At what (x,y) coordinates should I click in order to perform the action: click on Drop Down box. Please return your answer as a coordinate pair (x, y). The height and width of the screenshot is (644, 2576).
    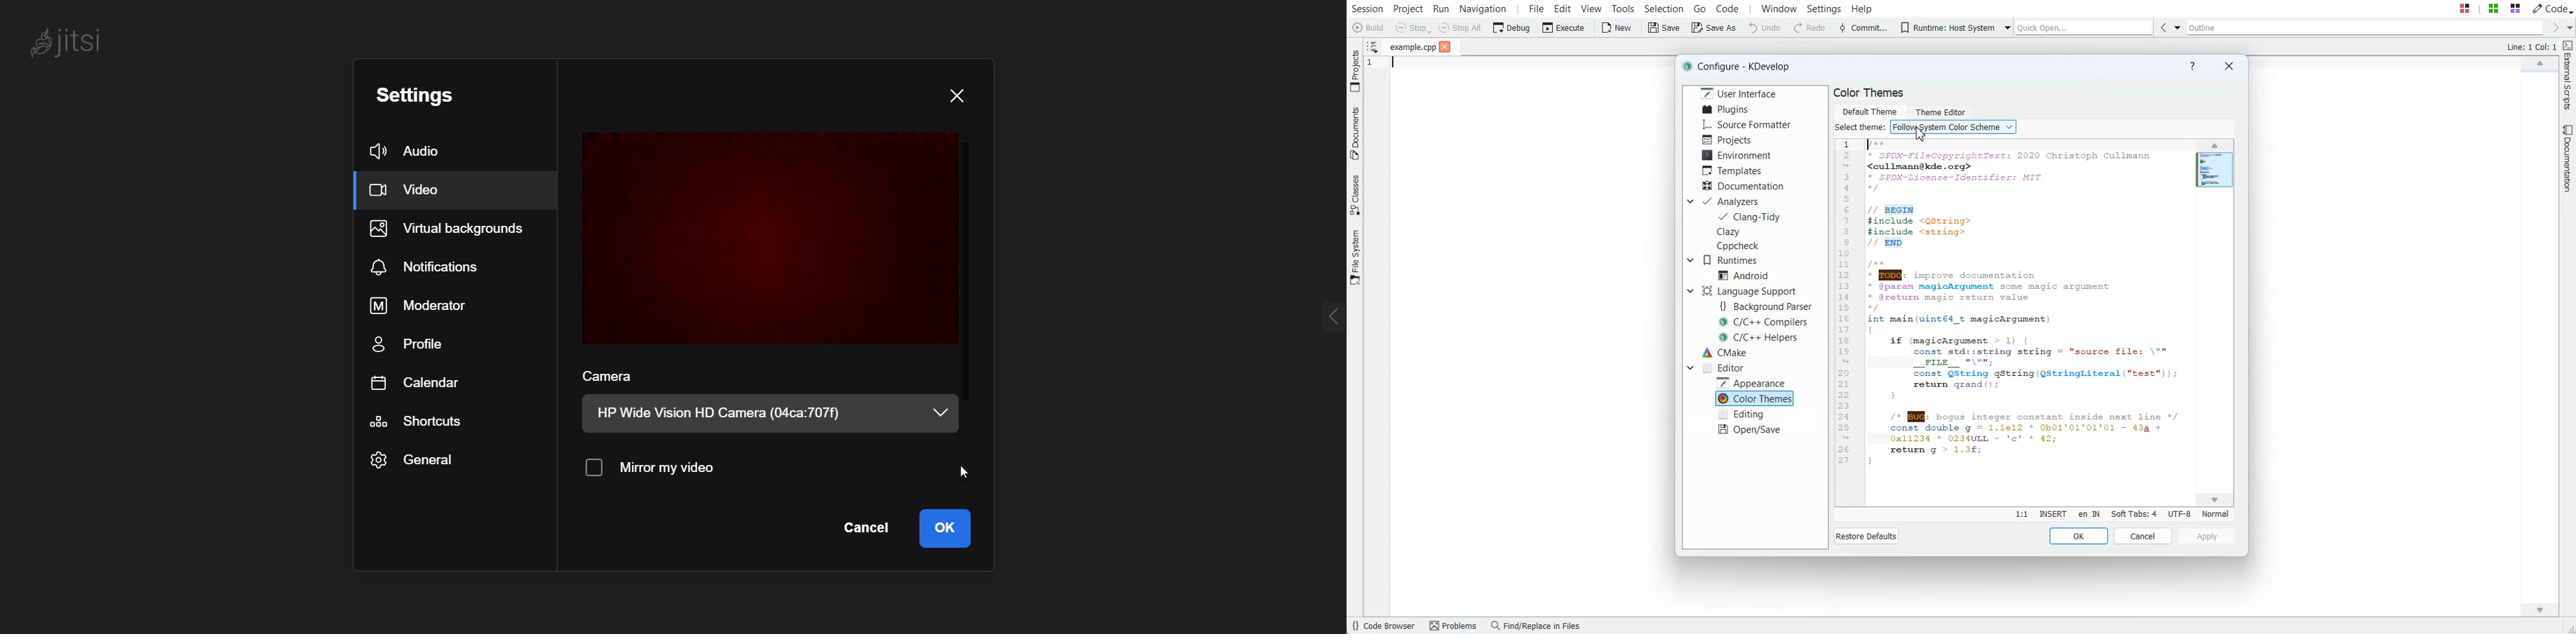
    Looking at the image, I should click on (1690, 367).